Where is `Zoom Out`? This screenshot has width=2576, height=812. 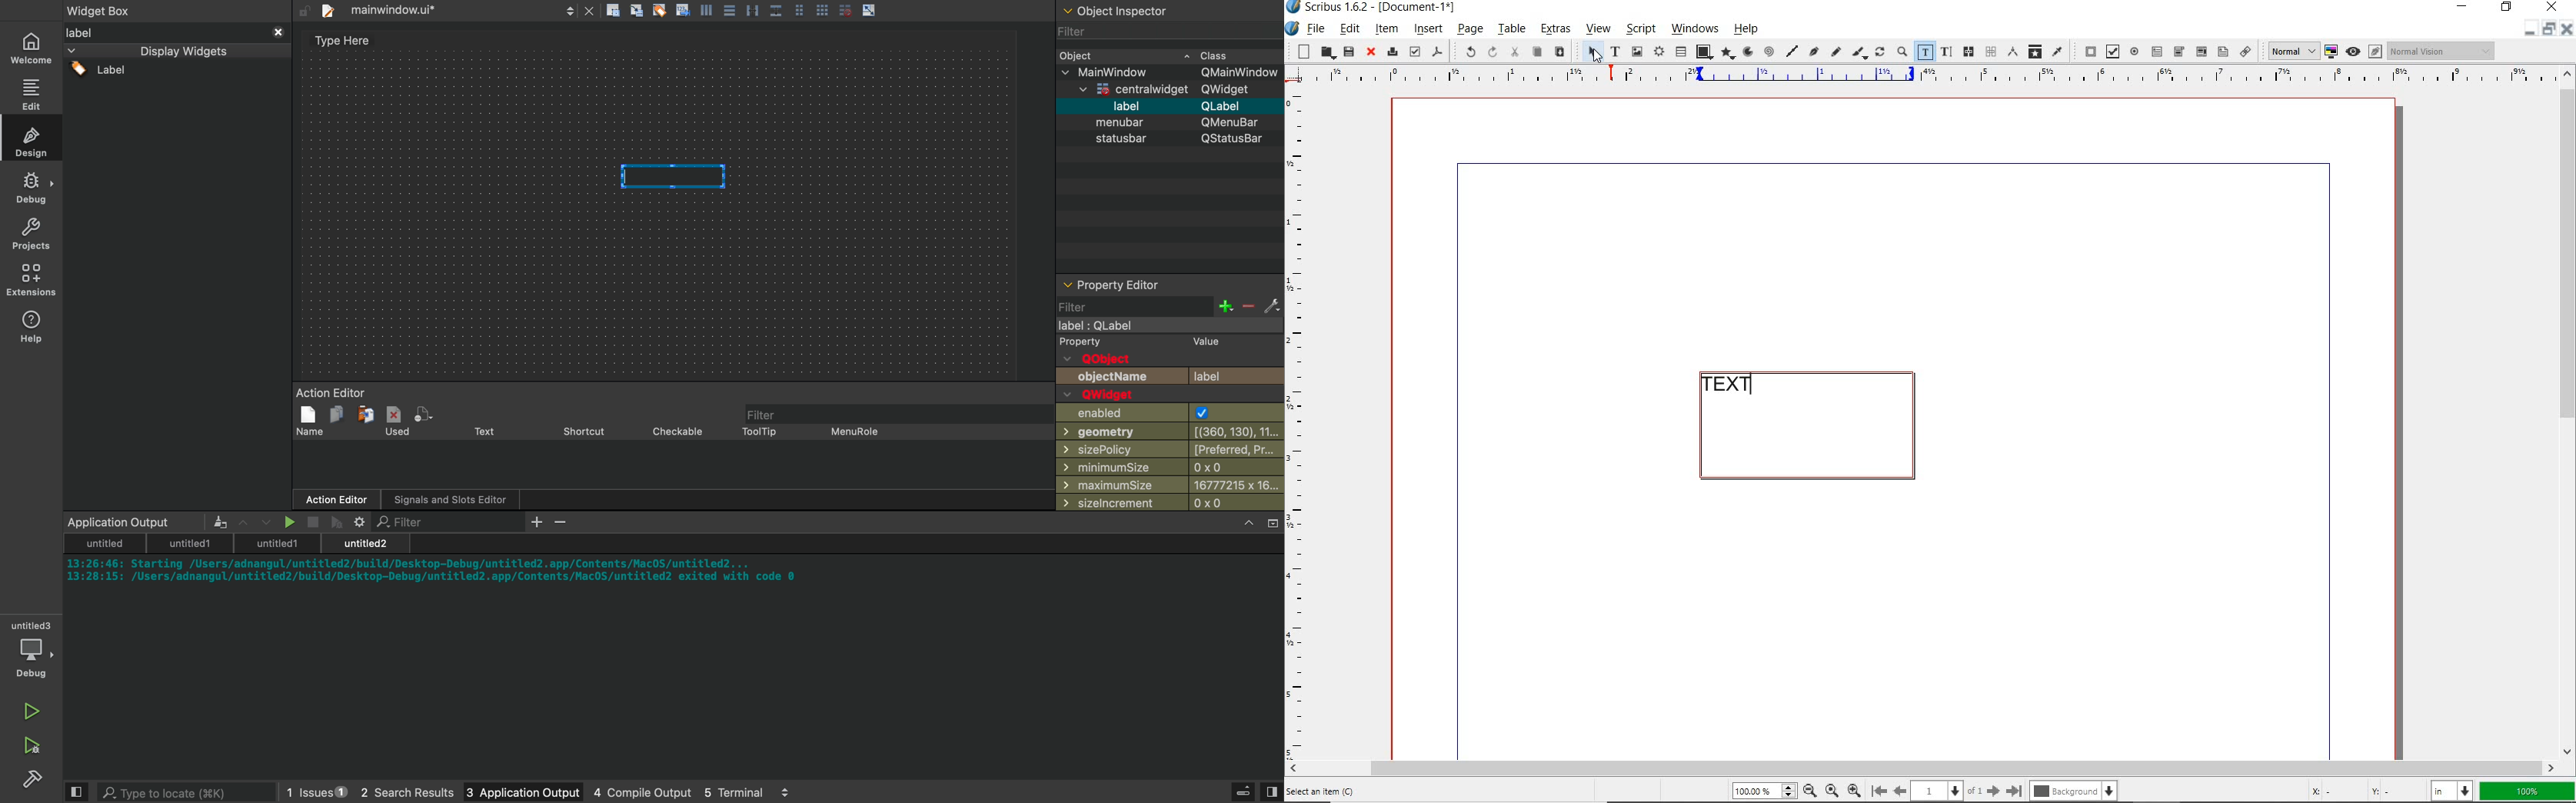 Zoom Out is located at coordinates (1811, 792).